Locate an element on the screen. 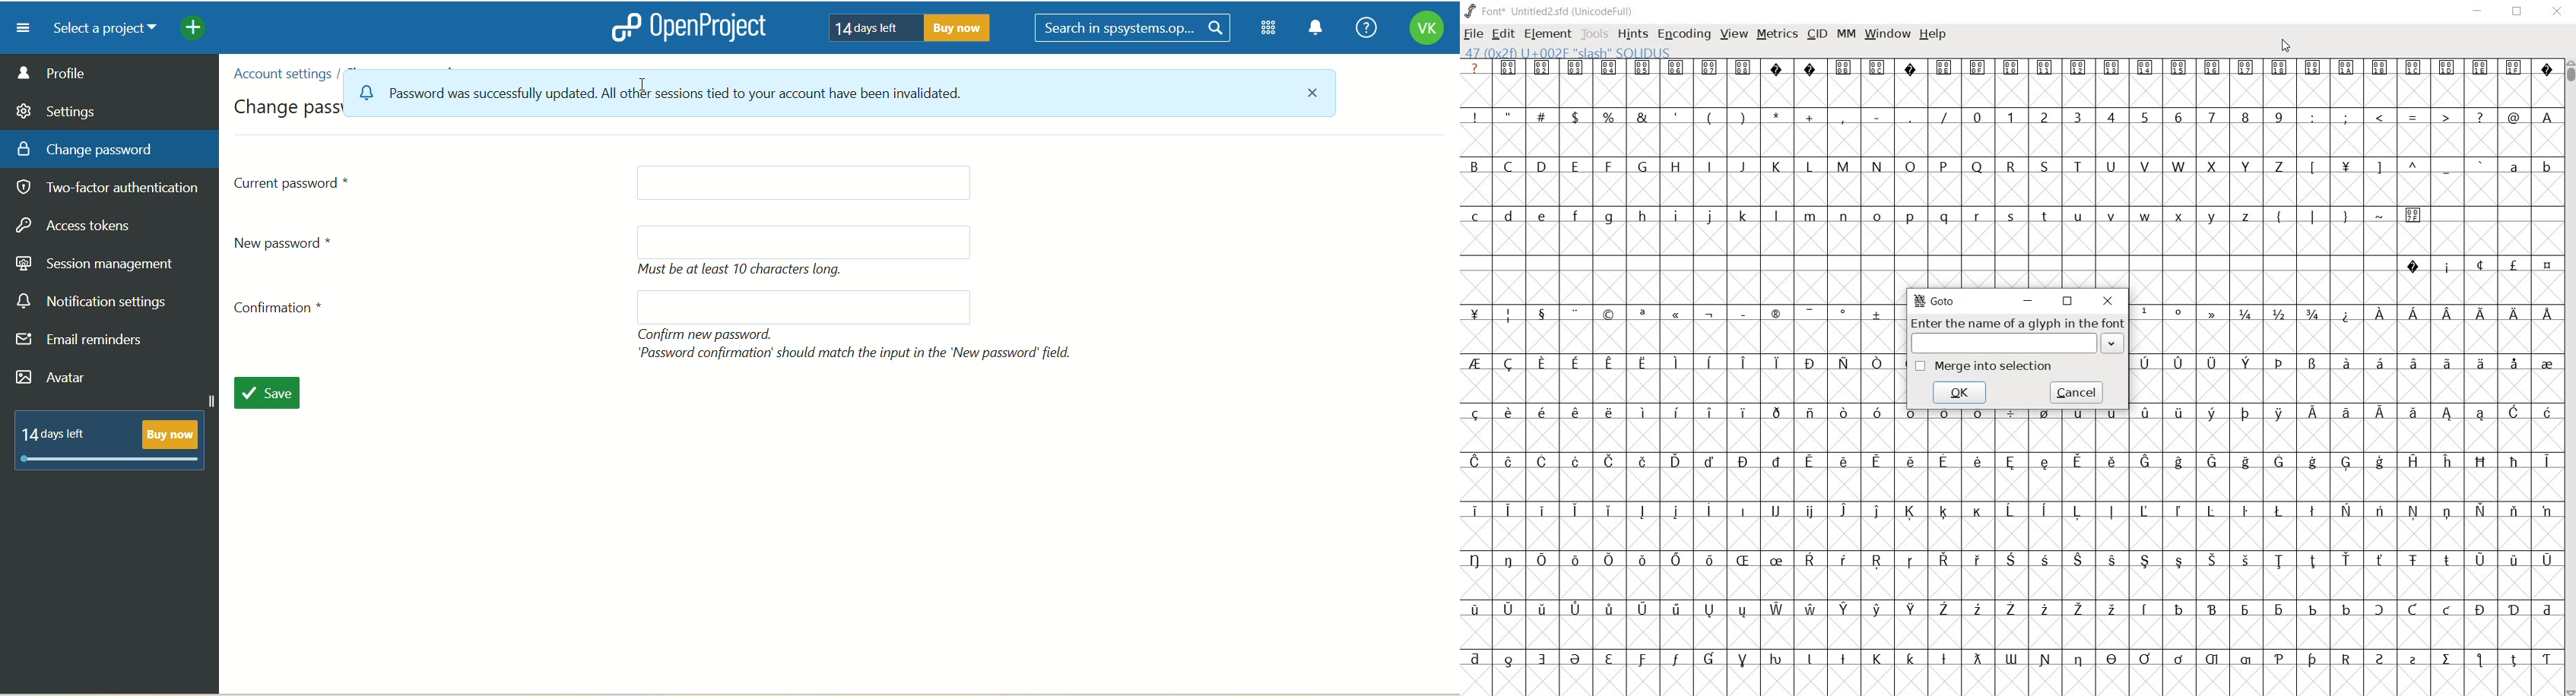 The height and width of the screenshot is (700, 2576). symbols is located at coordinates (2347, 214).